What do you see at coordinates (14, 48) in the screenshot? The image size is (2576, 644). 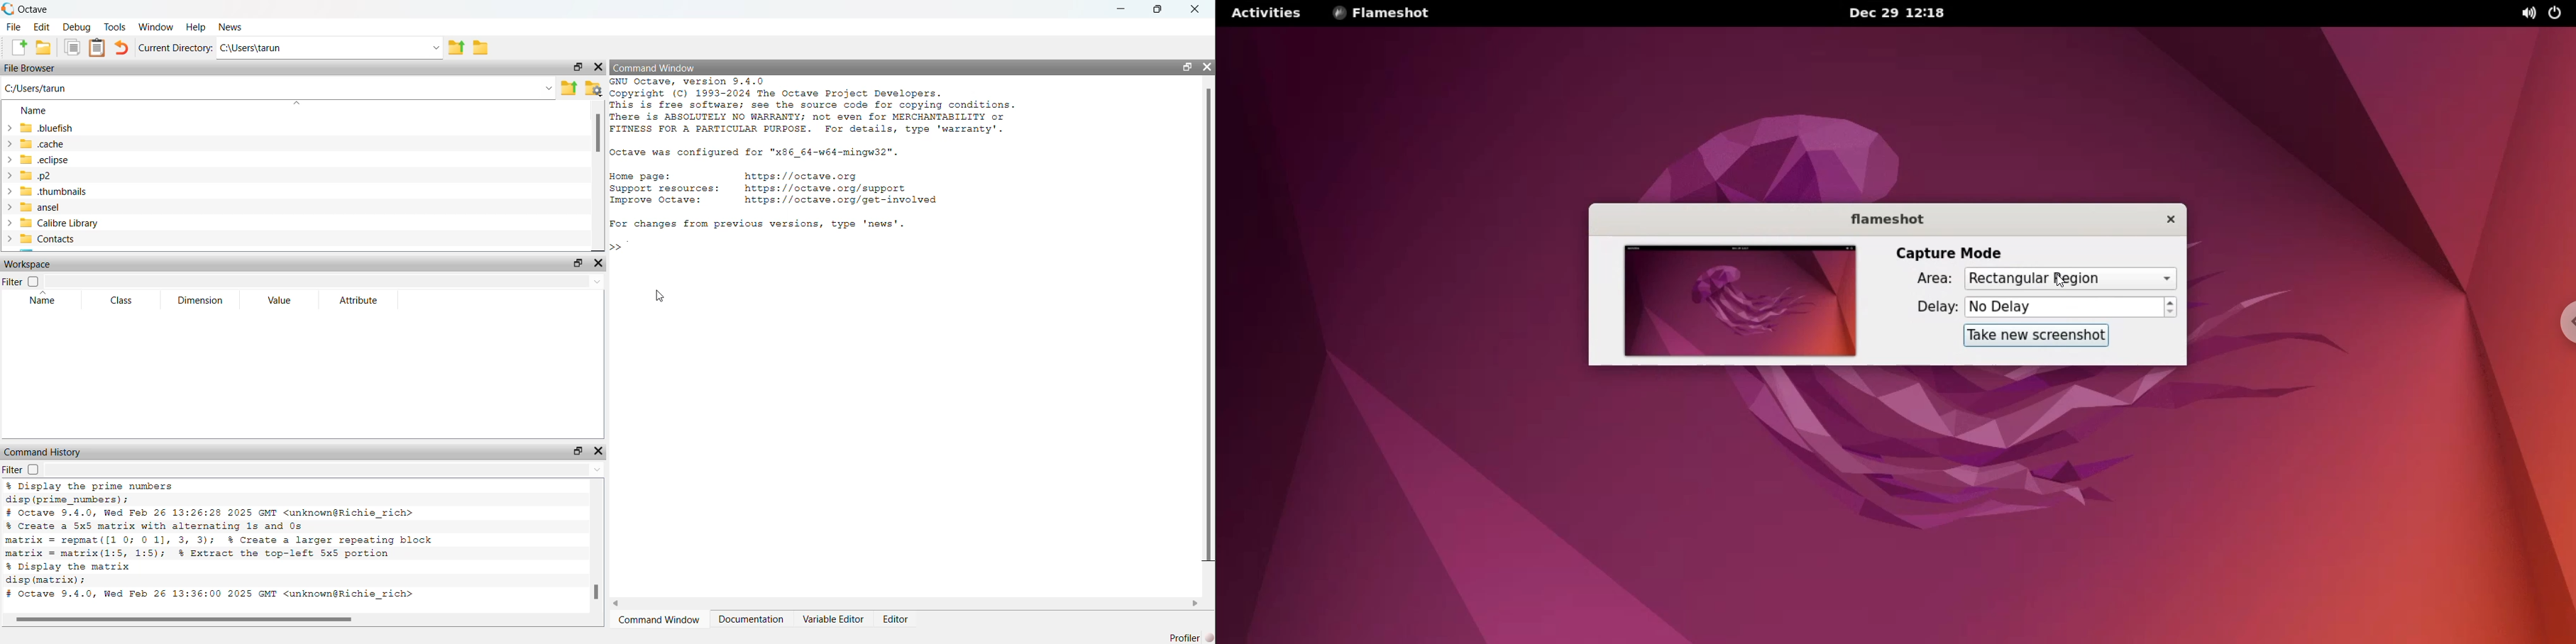 I see `new script` at bounding box center [14, 48].